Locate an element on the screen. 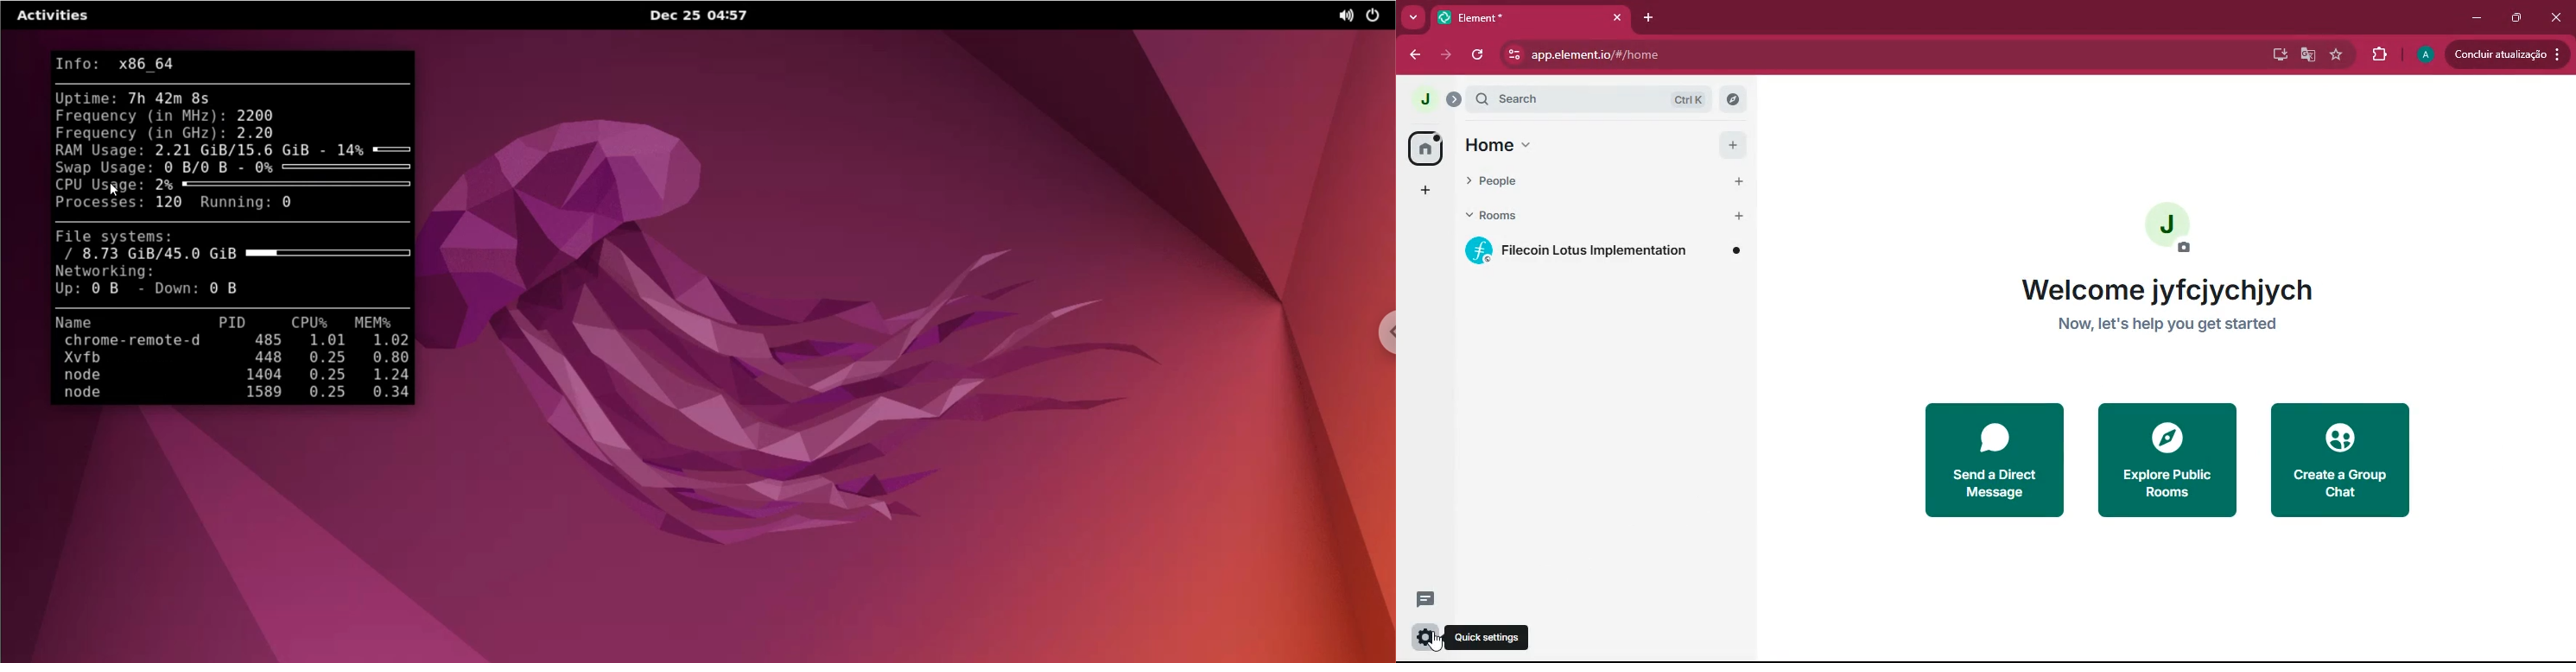 This screenshot has height=672, width=2576. settings is located at coordinates (1422, 638).